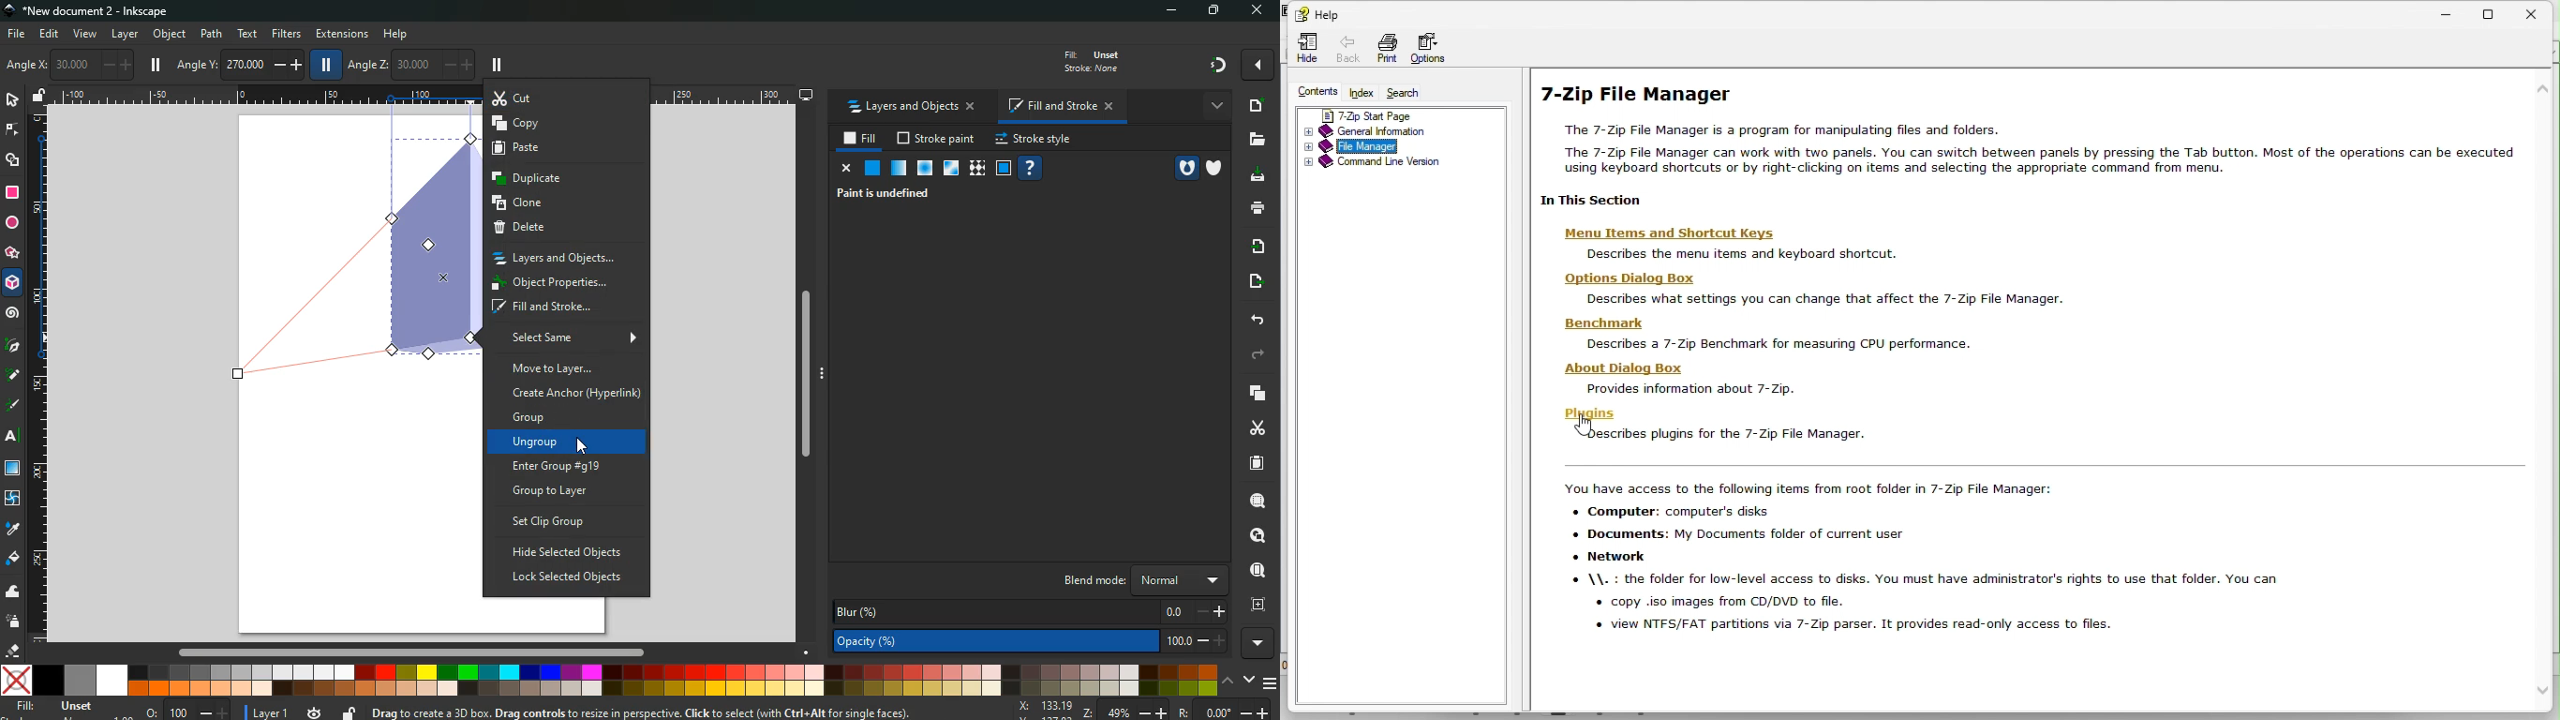 Image resolution: width=2576 pixels, height=728 pixels. I want to click on close, so click(1256, 11).